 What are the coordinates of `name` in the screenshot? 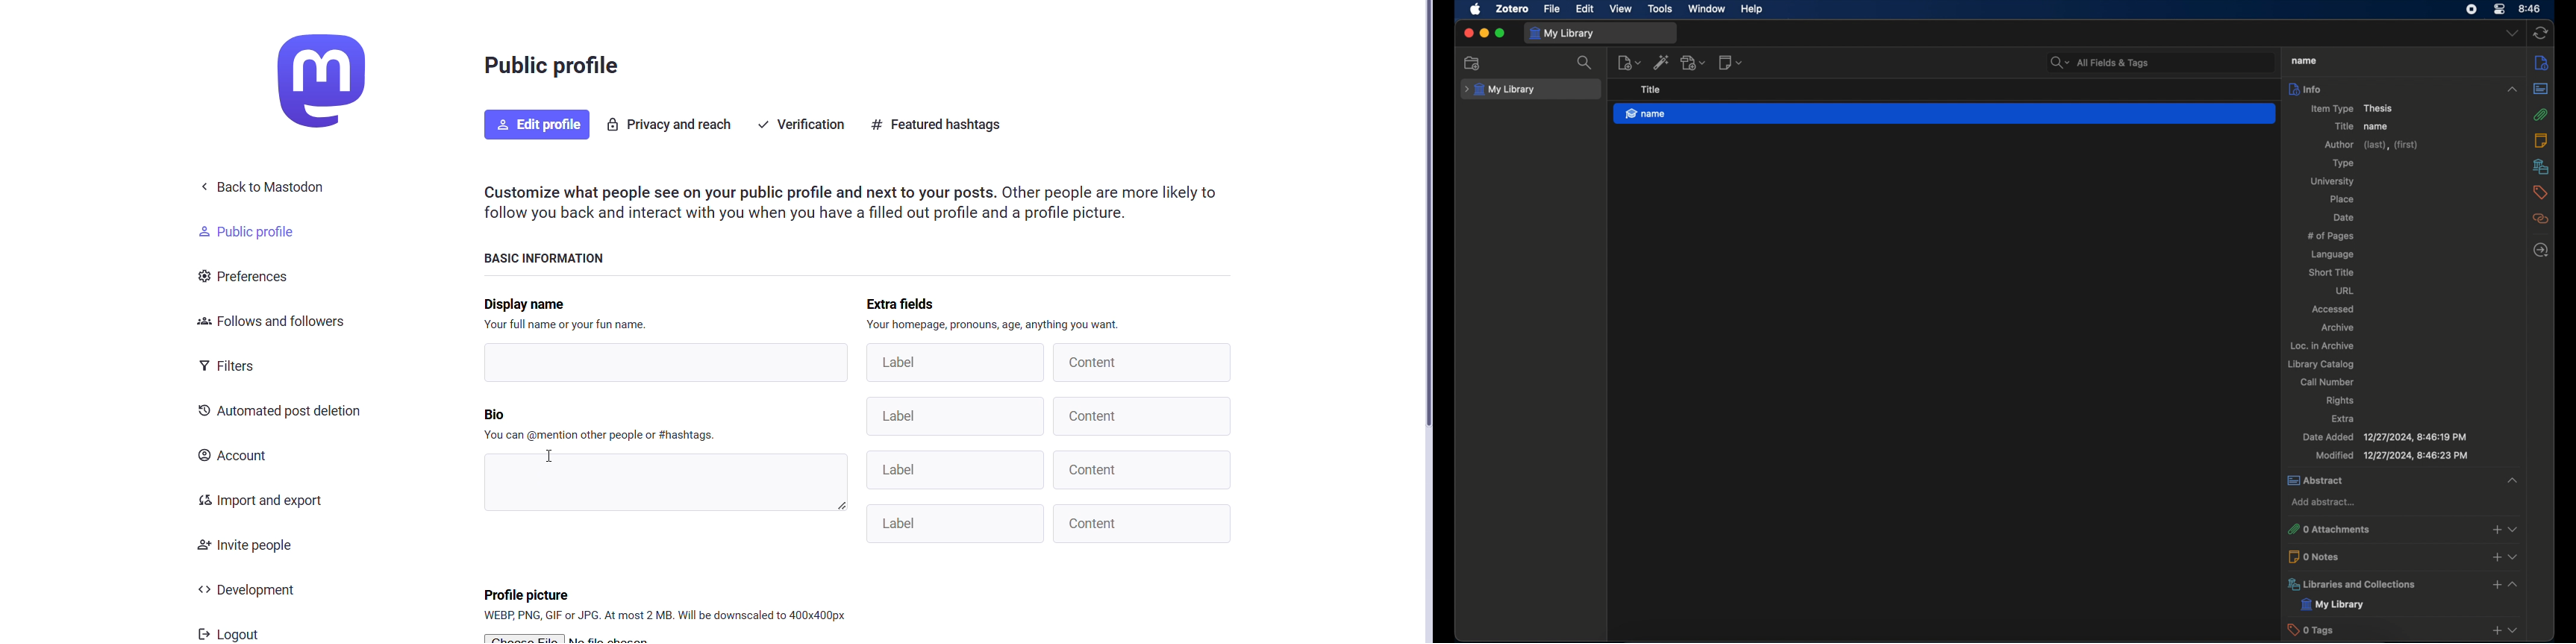 It's located at (1945, 114).